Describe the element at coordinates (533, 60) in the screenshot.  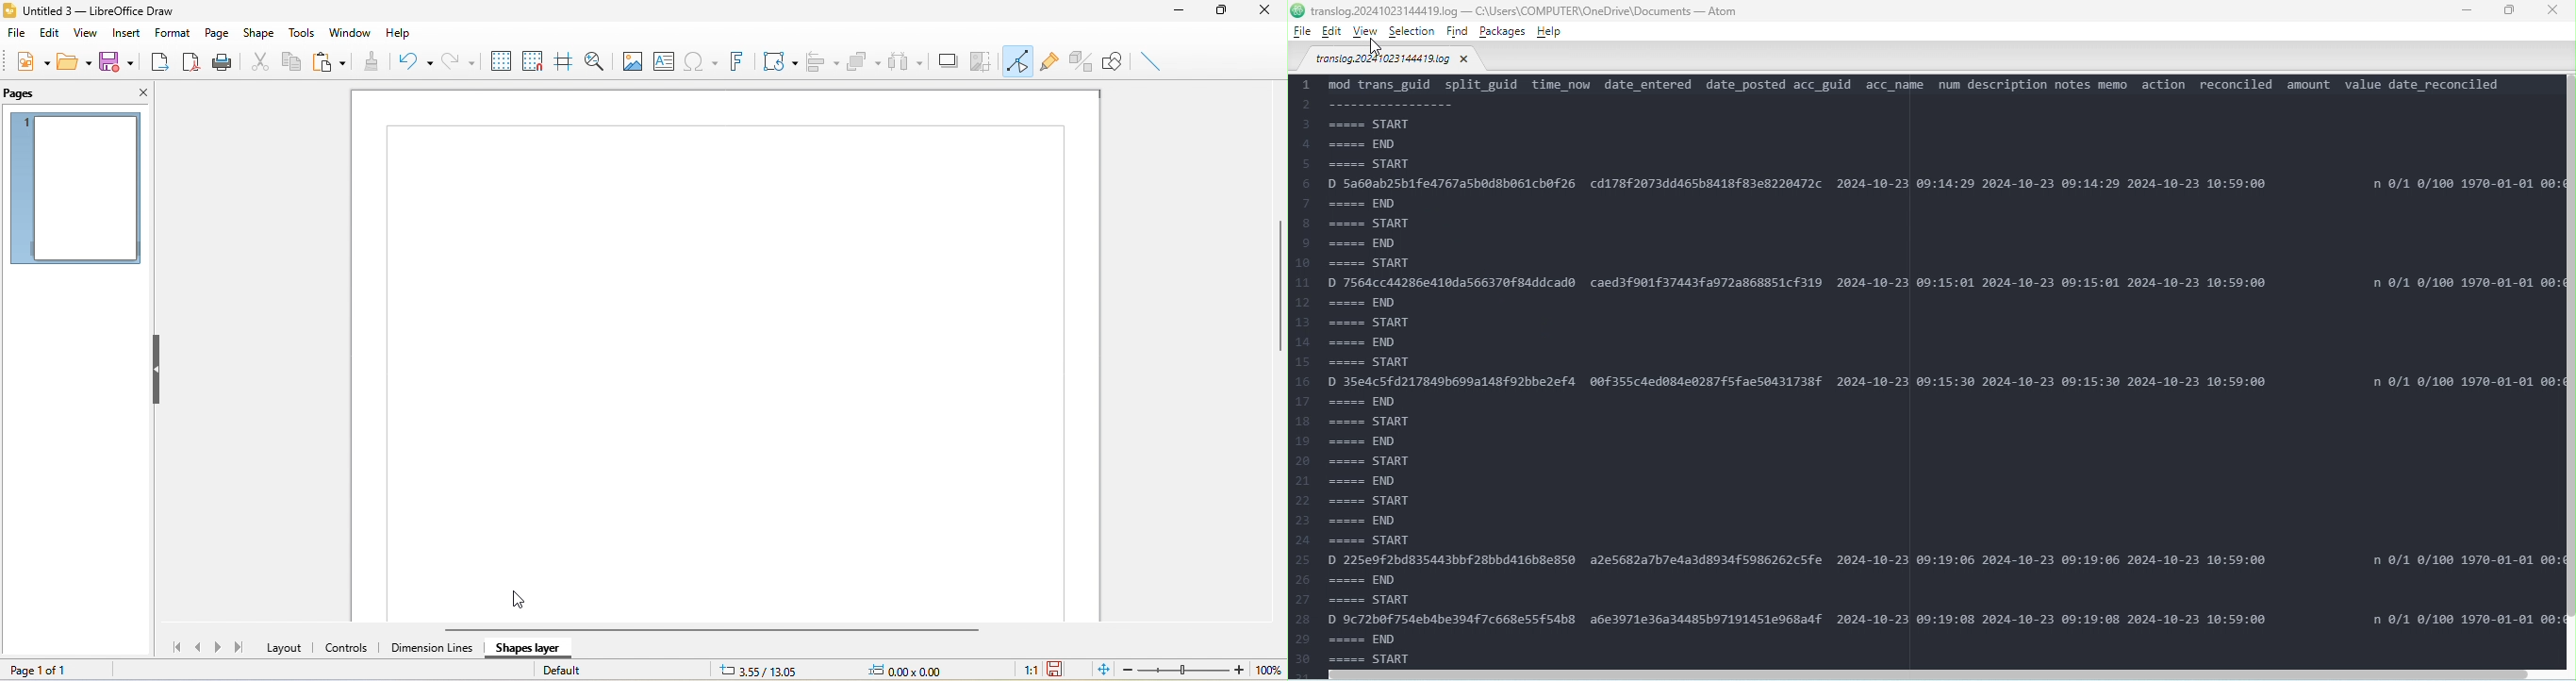
I see `snap to grid` at that location.